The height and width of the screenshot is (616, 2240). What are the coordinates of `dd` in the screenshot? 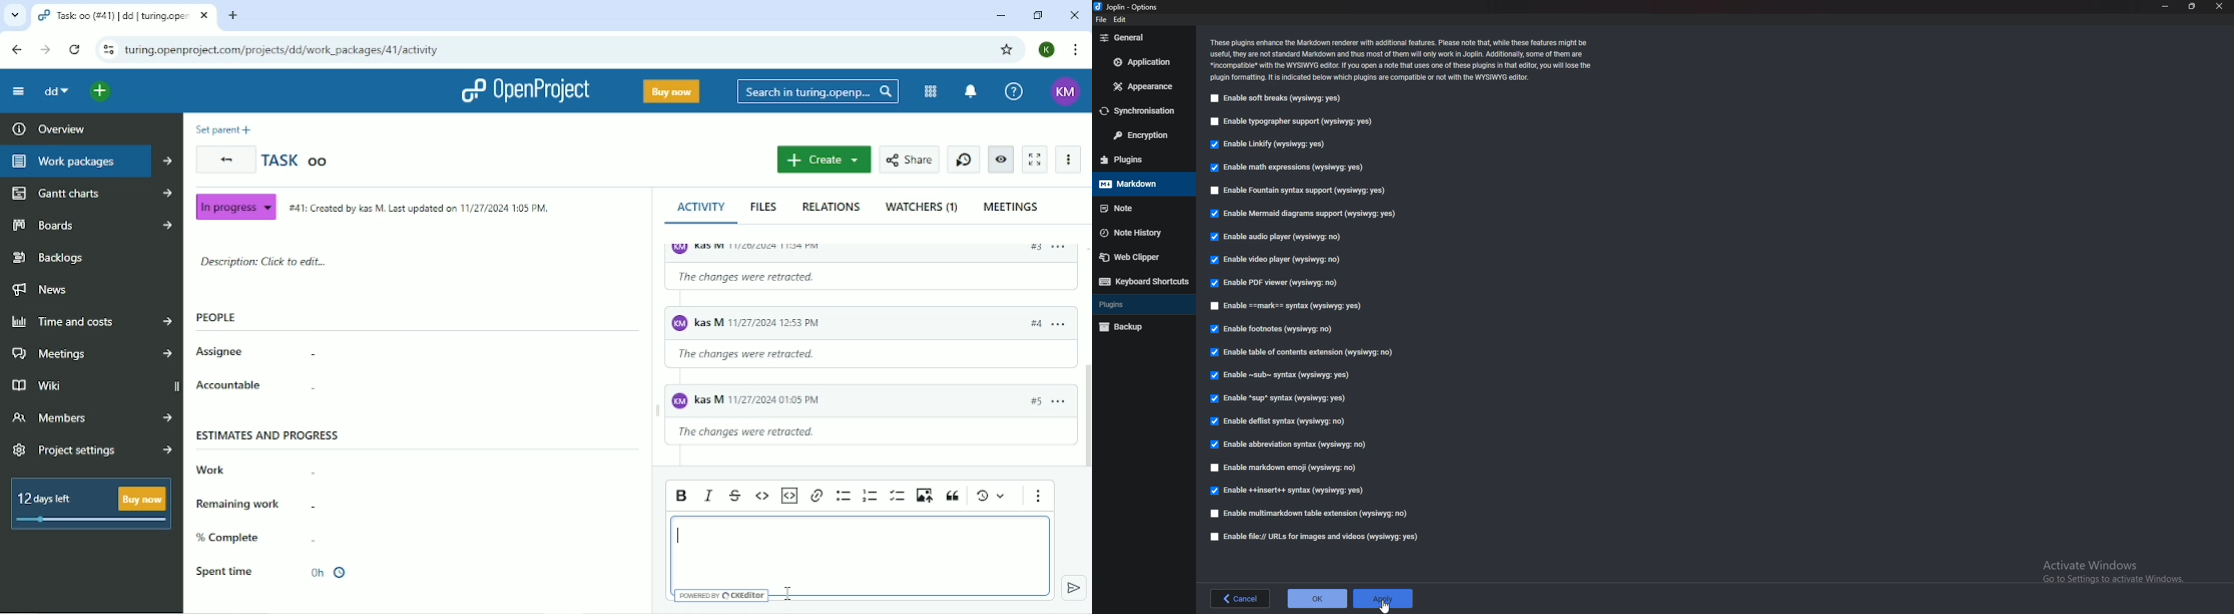 It's located at (57, 93).